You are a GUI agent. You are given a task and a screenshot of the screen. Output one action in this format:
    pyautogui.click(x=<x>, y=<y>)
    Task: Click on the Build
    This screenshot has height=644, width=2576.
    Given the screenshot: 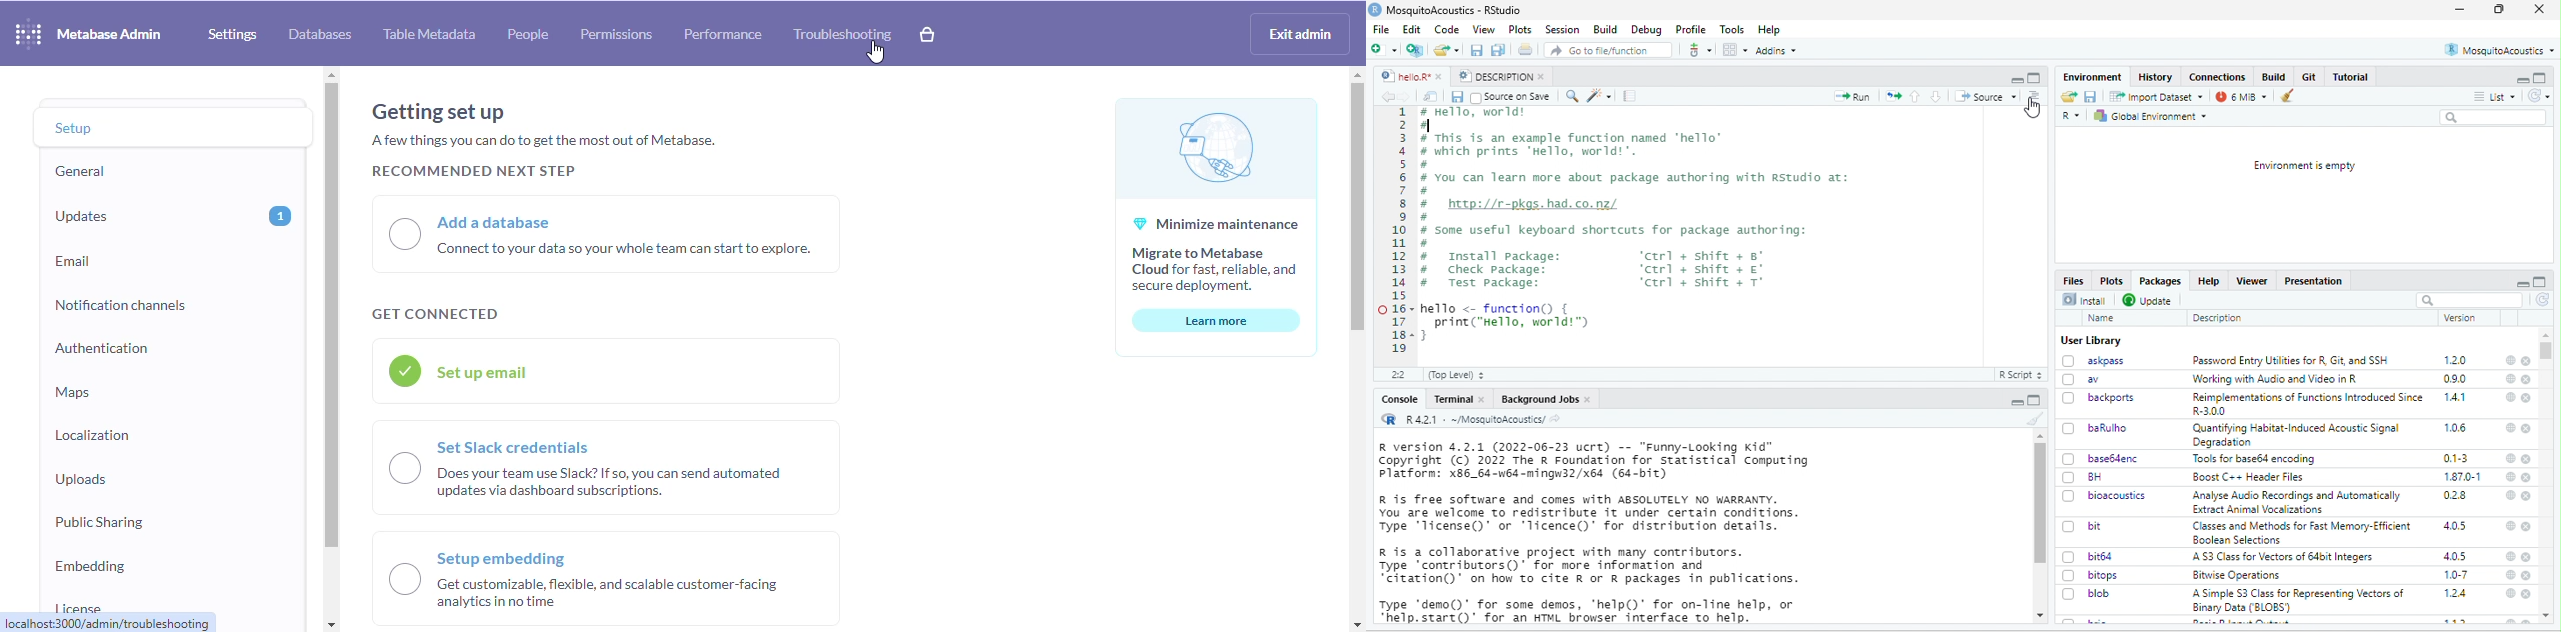 What is the action you would take?
    pyautogui.click(x=2275, y=76)
    